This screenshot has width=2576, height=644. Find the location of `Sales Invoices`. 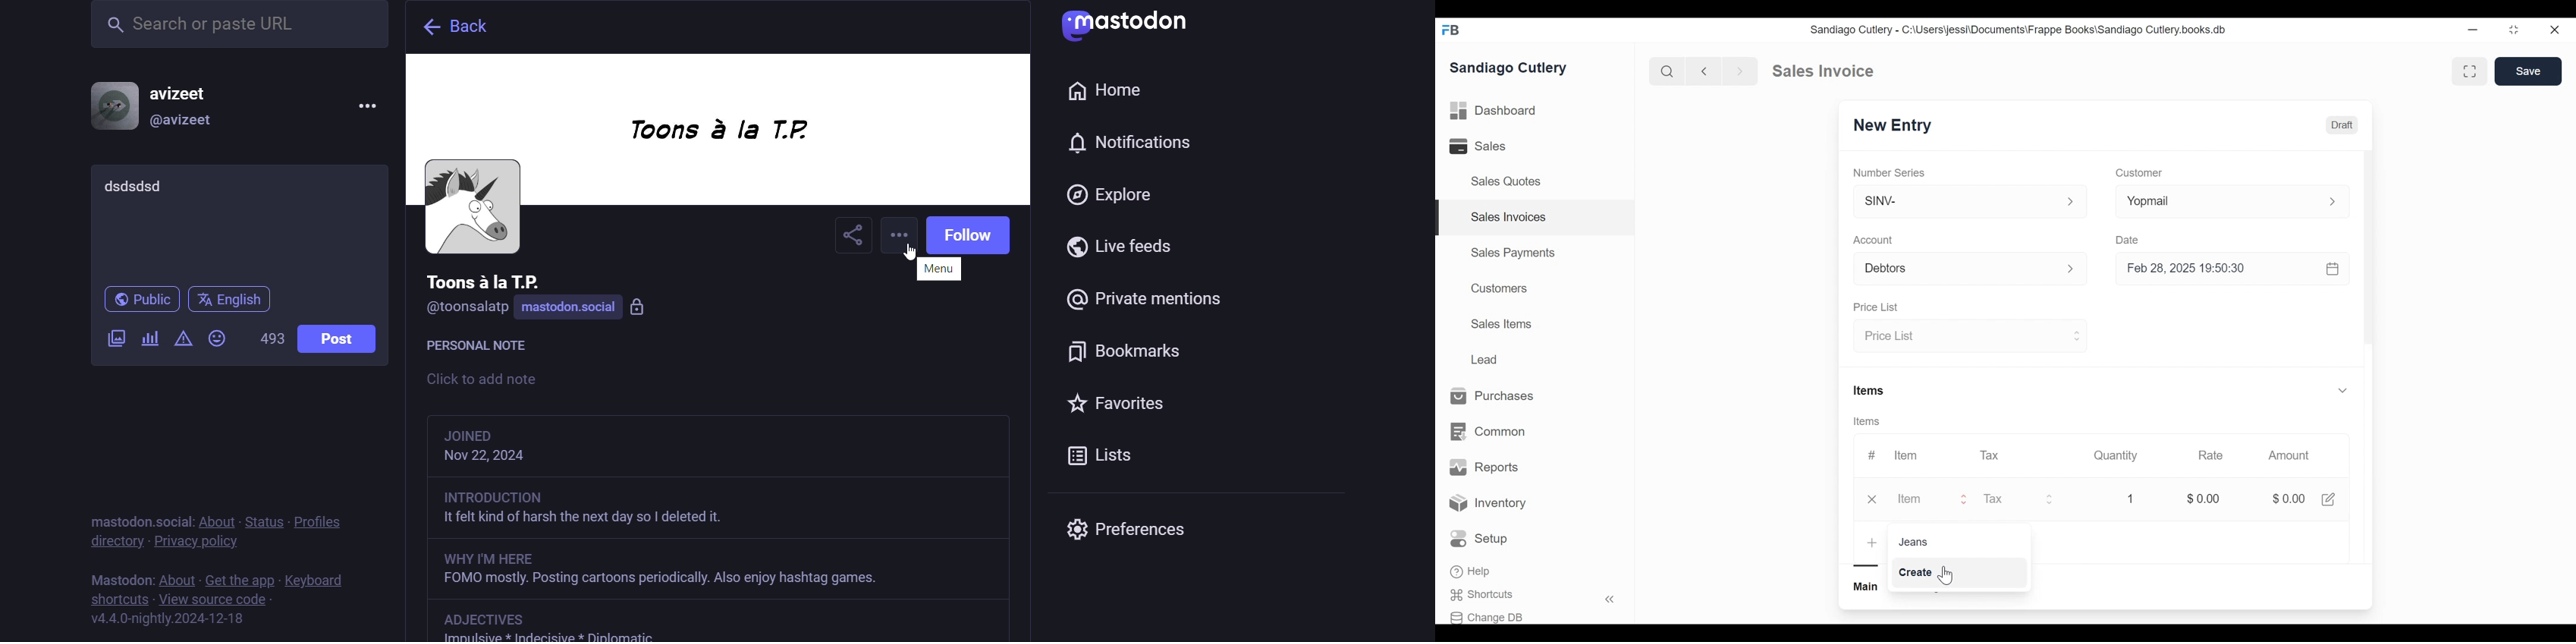

Sales Invoices is located at coordinates (1509, 218).